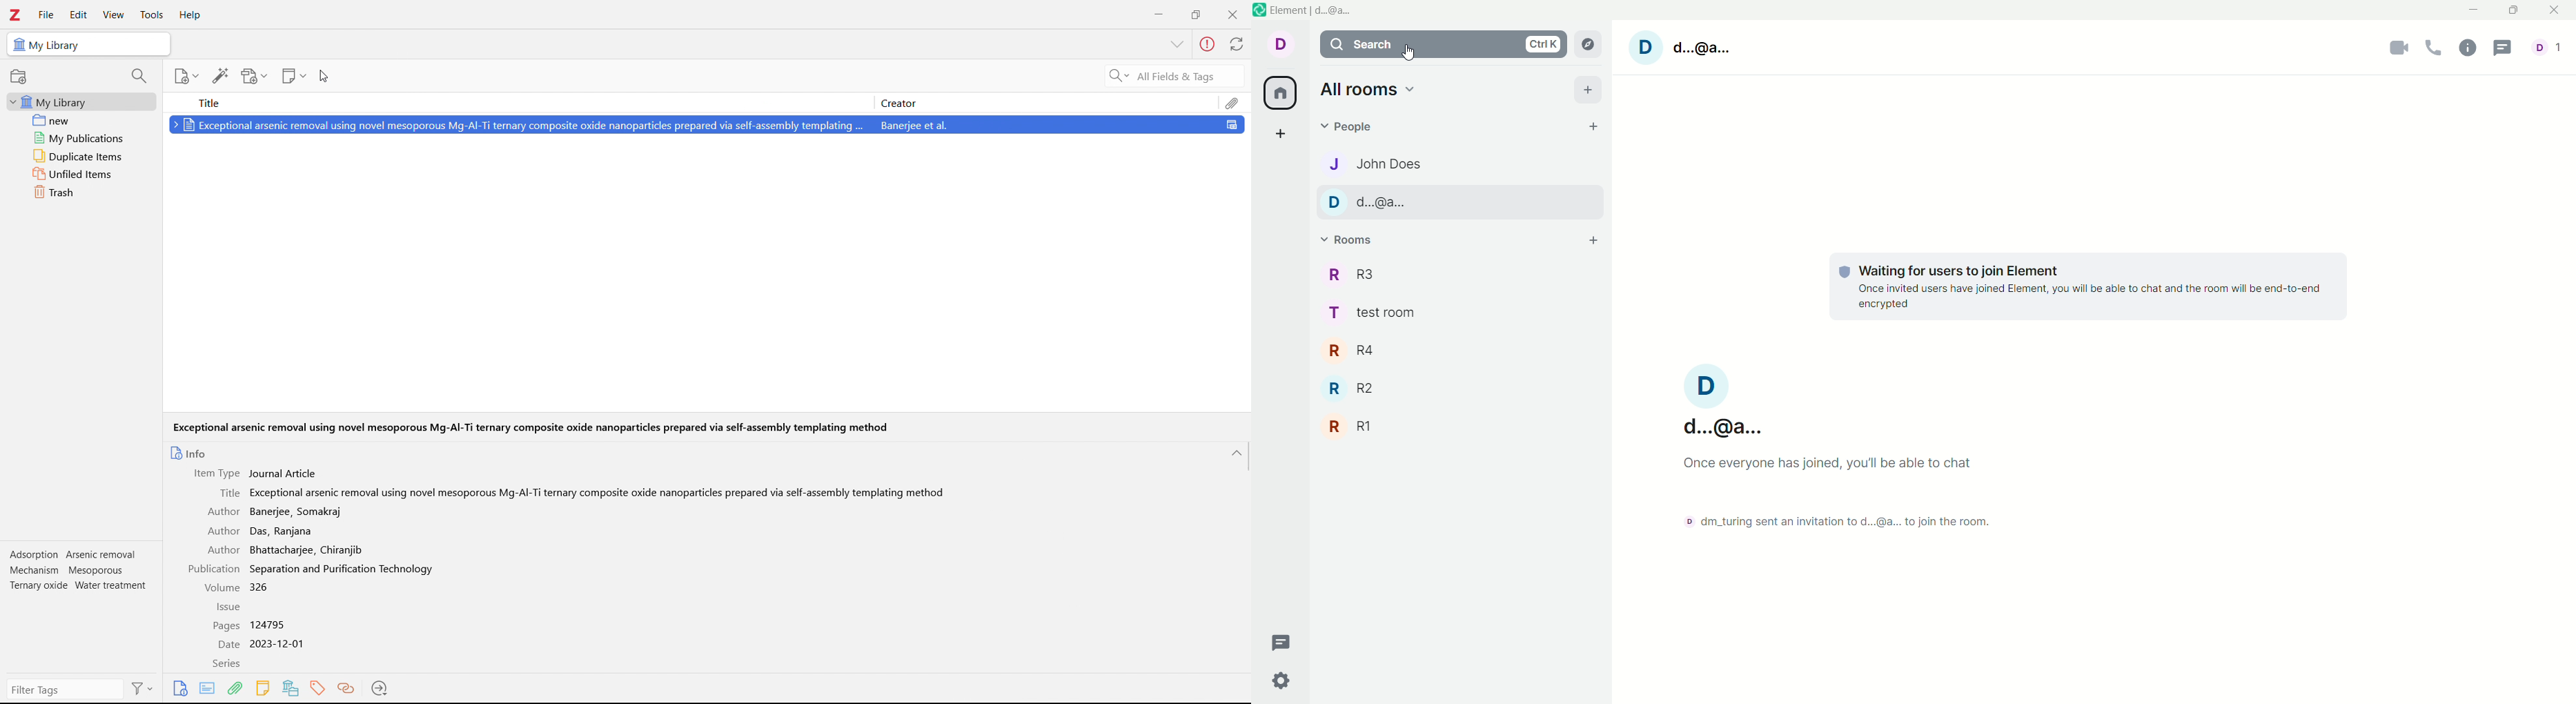 This screenshot has width=2576, height=728. What do you see at coordinates (348, 688) in the screenshot?
I see `related` at bounding box center [348, 688].